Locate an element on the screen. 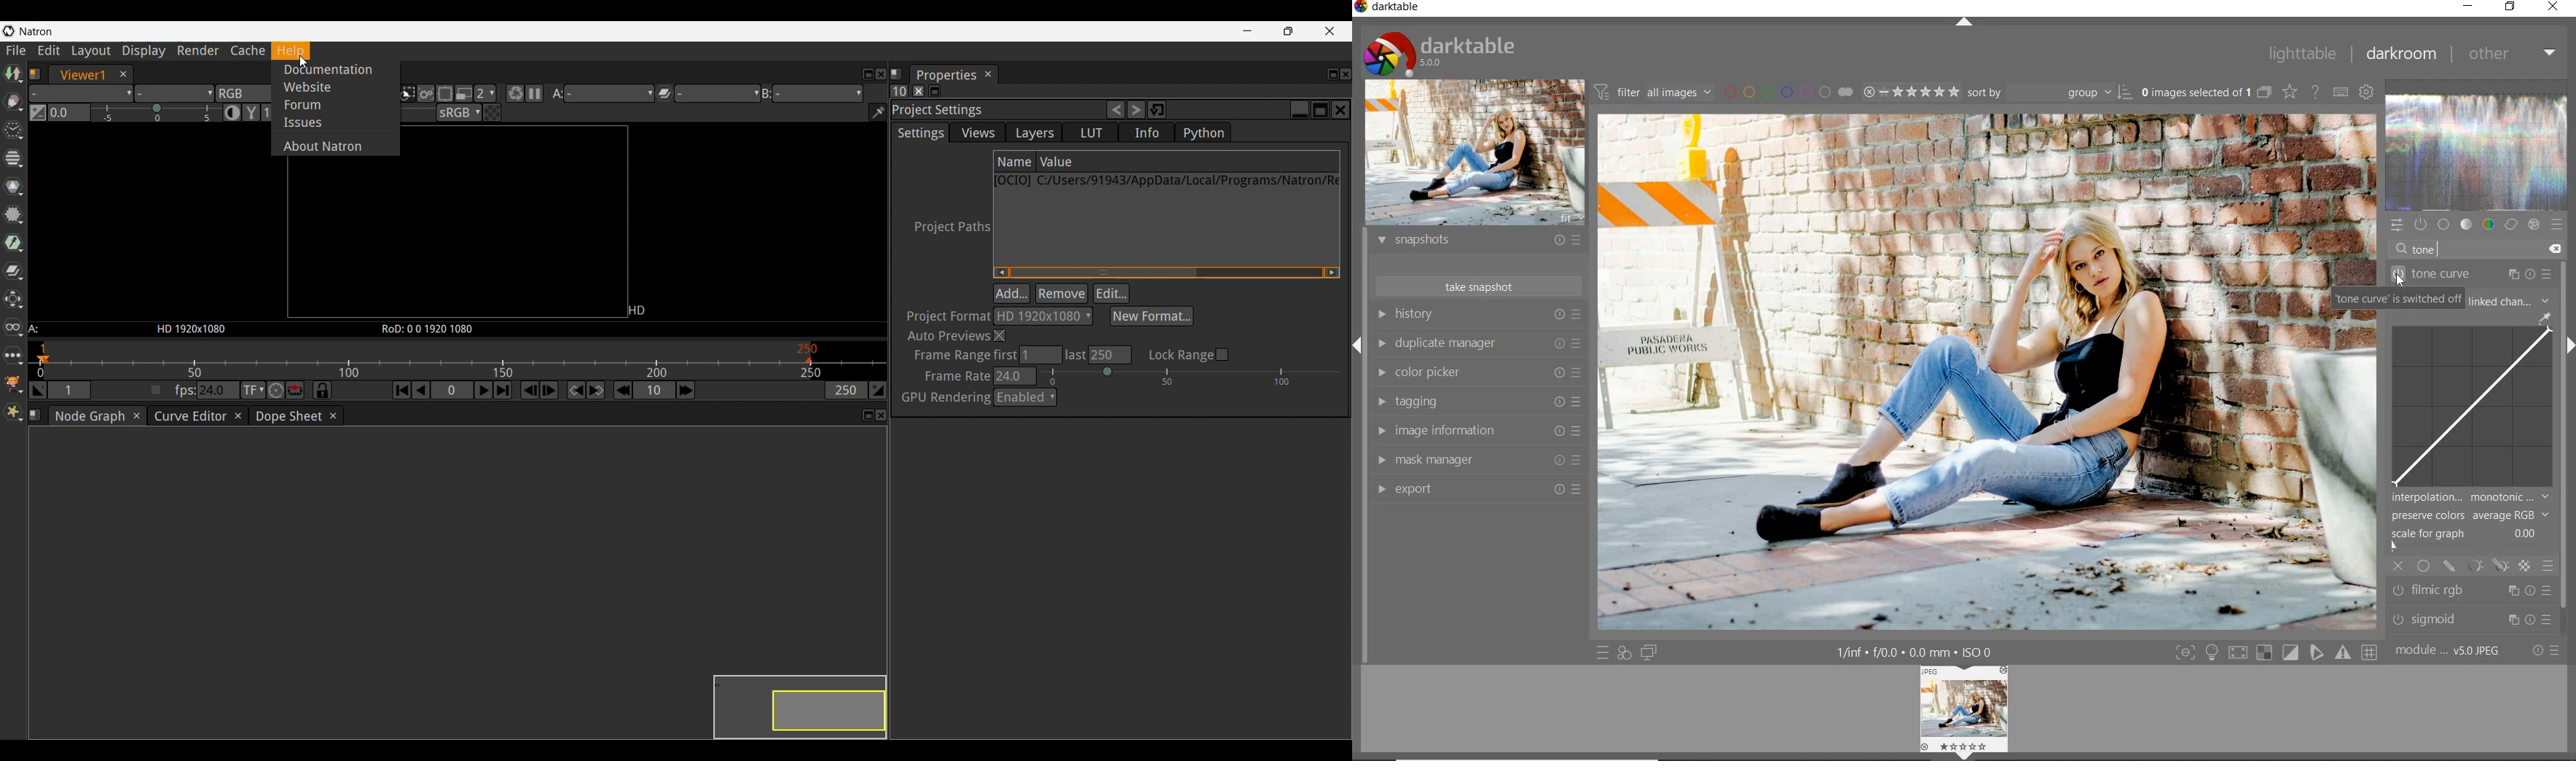  Clips the image on the viewer to the input stream format is located at coordinates (406, 94).